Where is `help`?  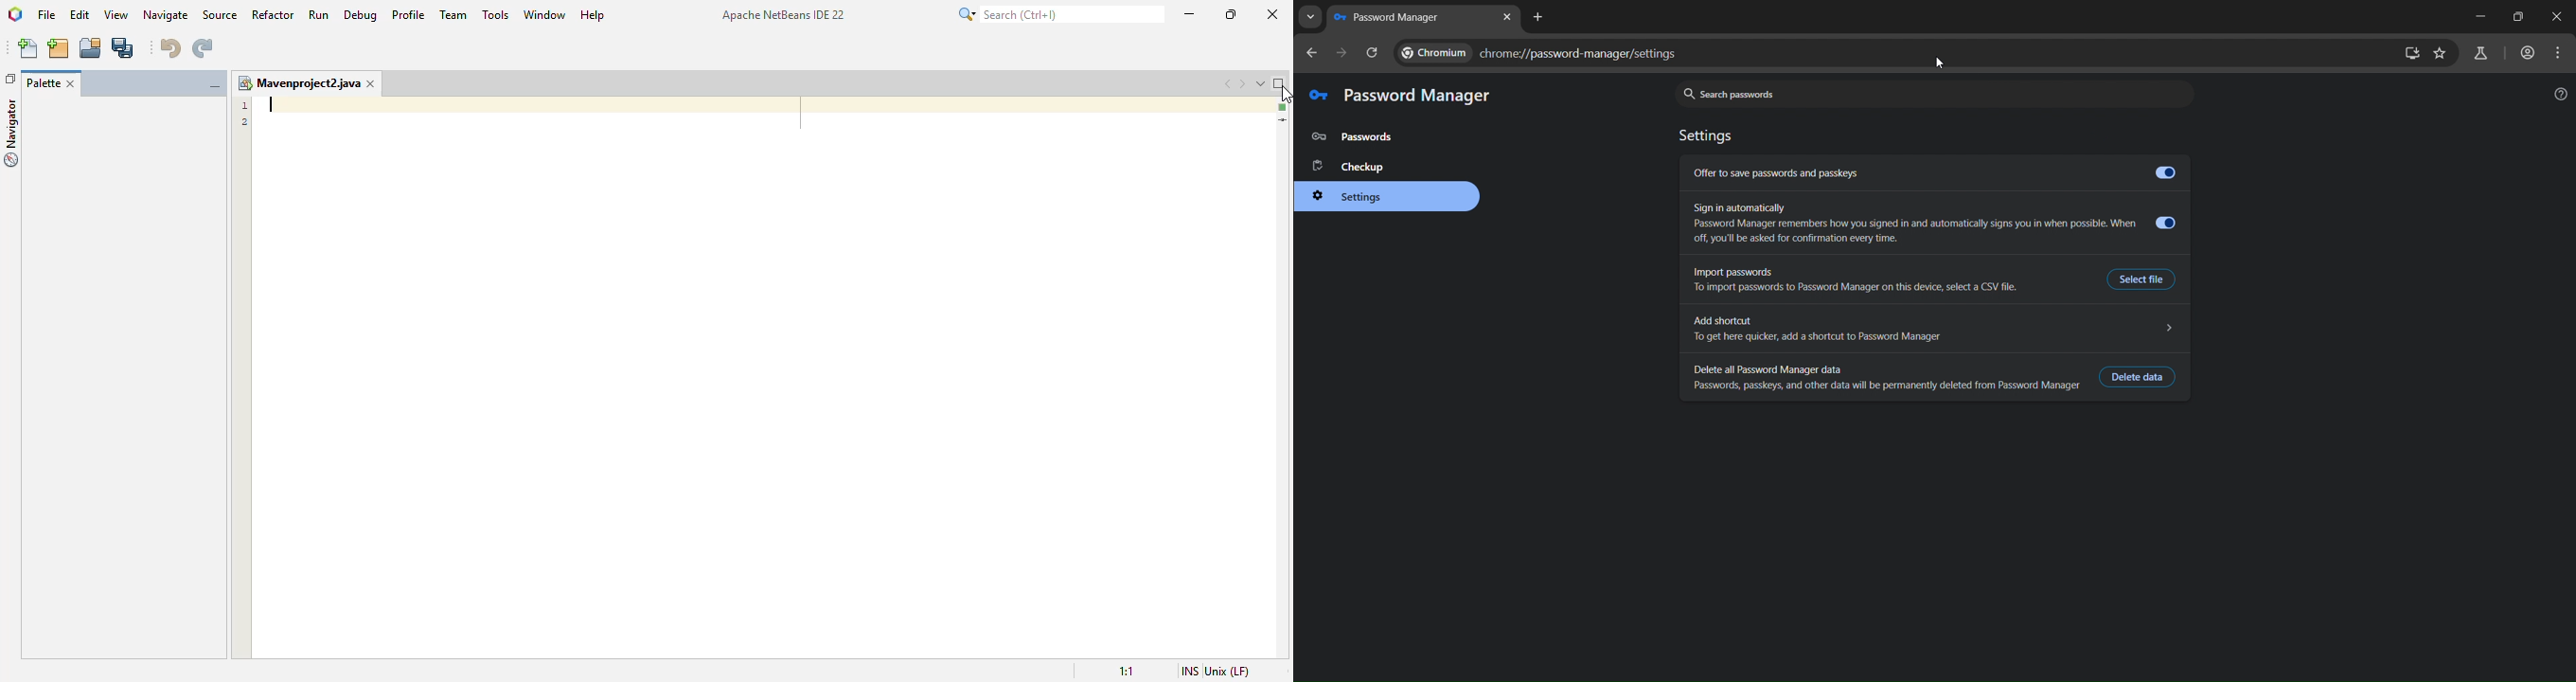 help is located at coordinates (2559, 96).